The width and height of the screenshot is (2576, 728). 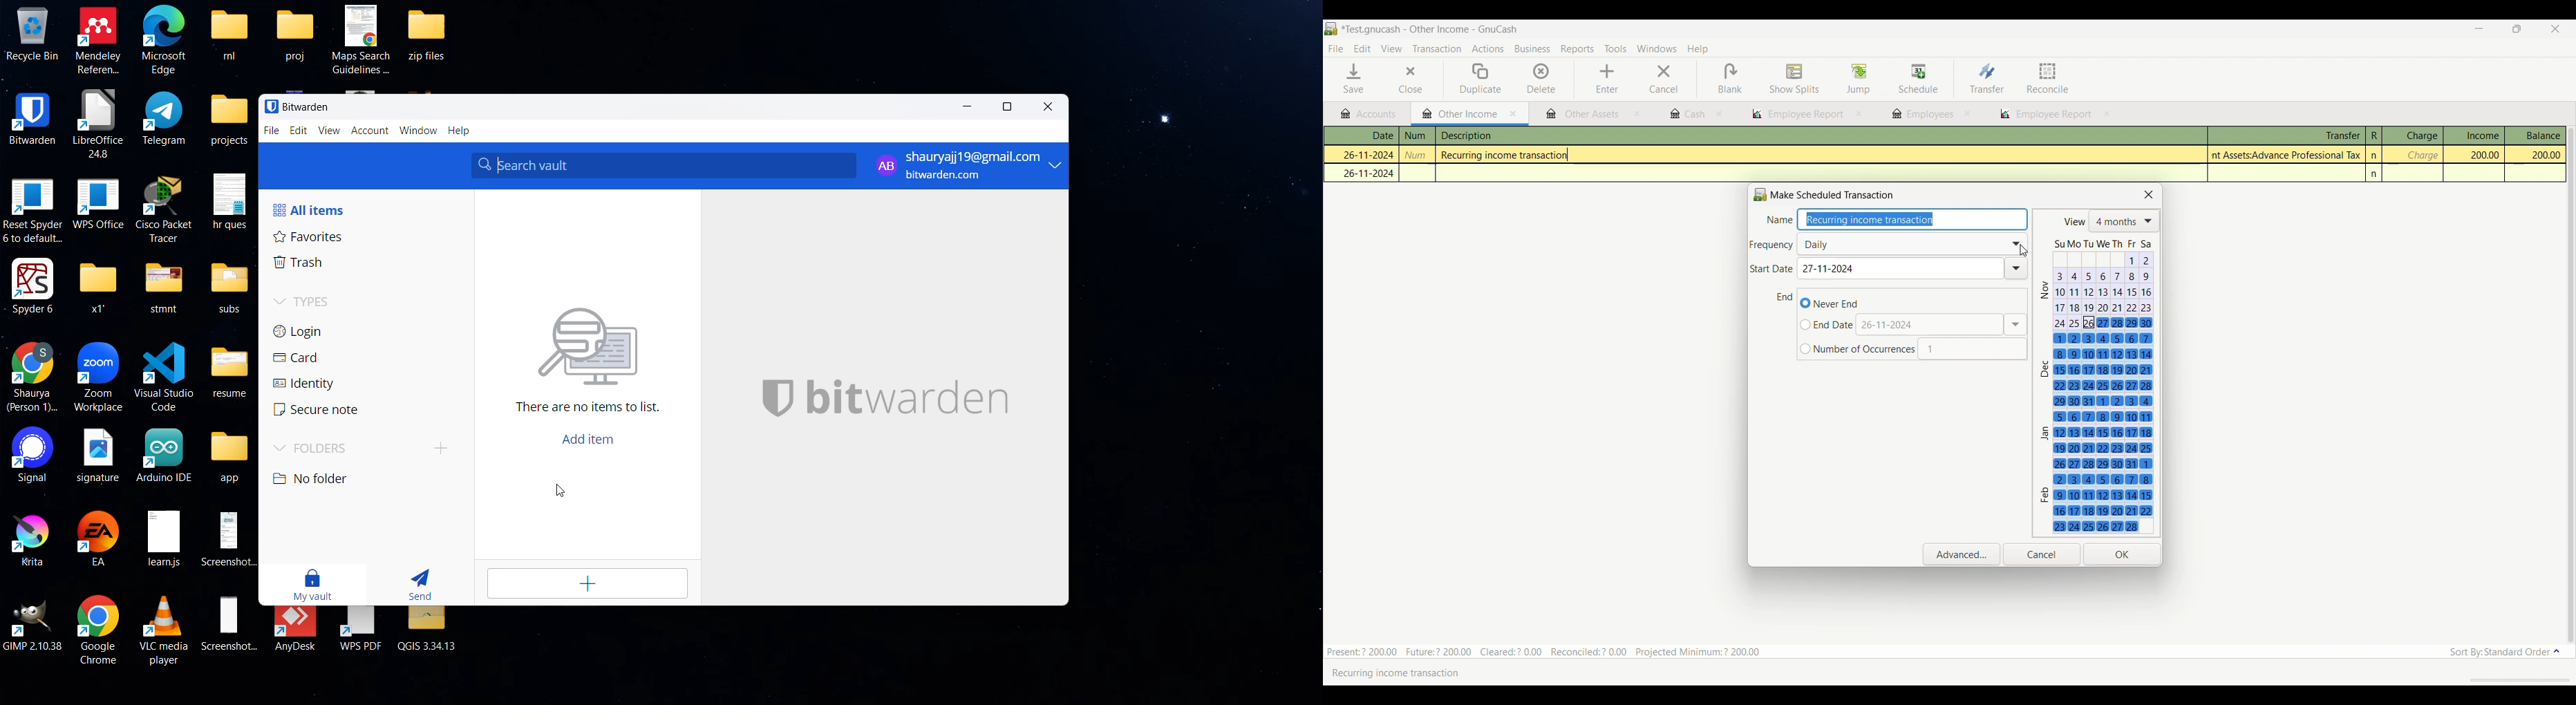 What do you see at coordinates (1615, 50) in the screenshot?
I see `Tools menu` at bounding box center [1615, 50].